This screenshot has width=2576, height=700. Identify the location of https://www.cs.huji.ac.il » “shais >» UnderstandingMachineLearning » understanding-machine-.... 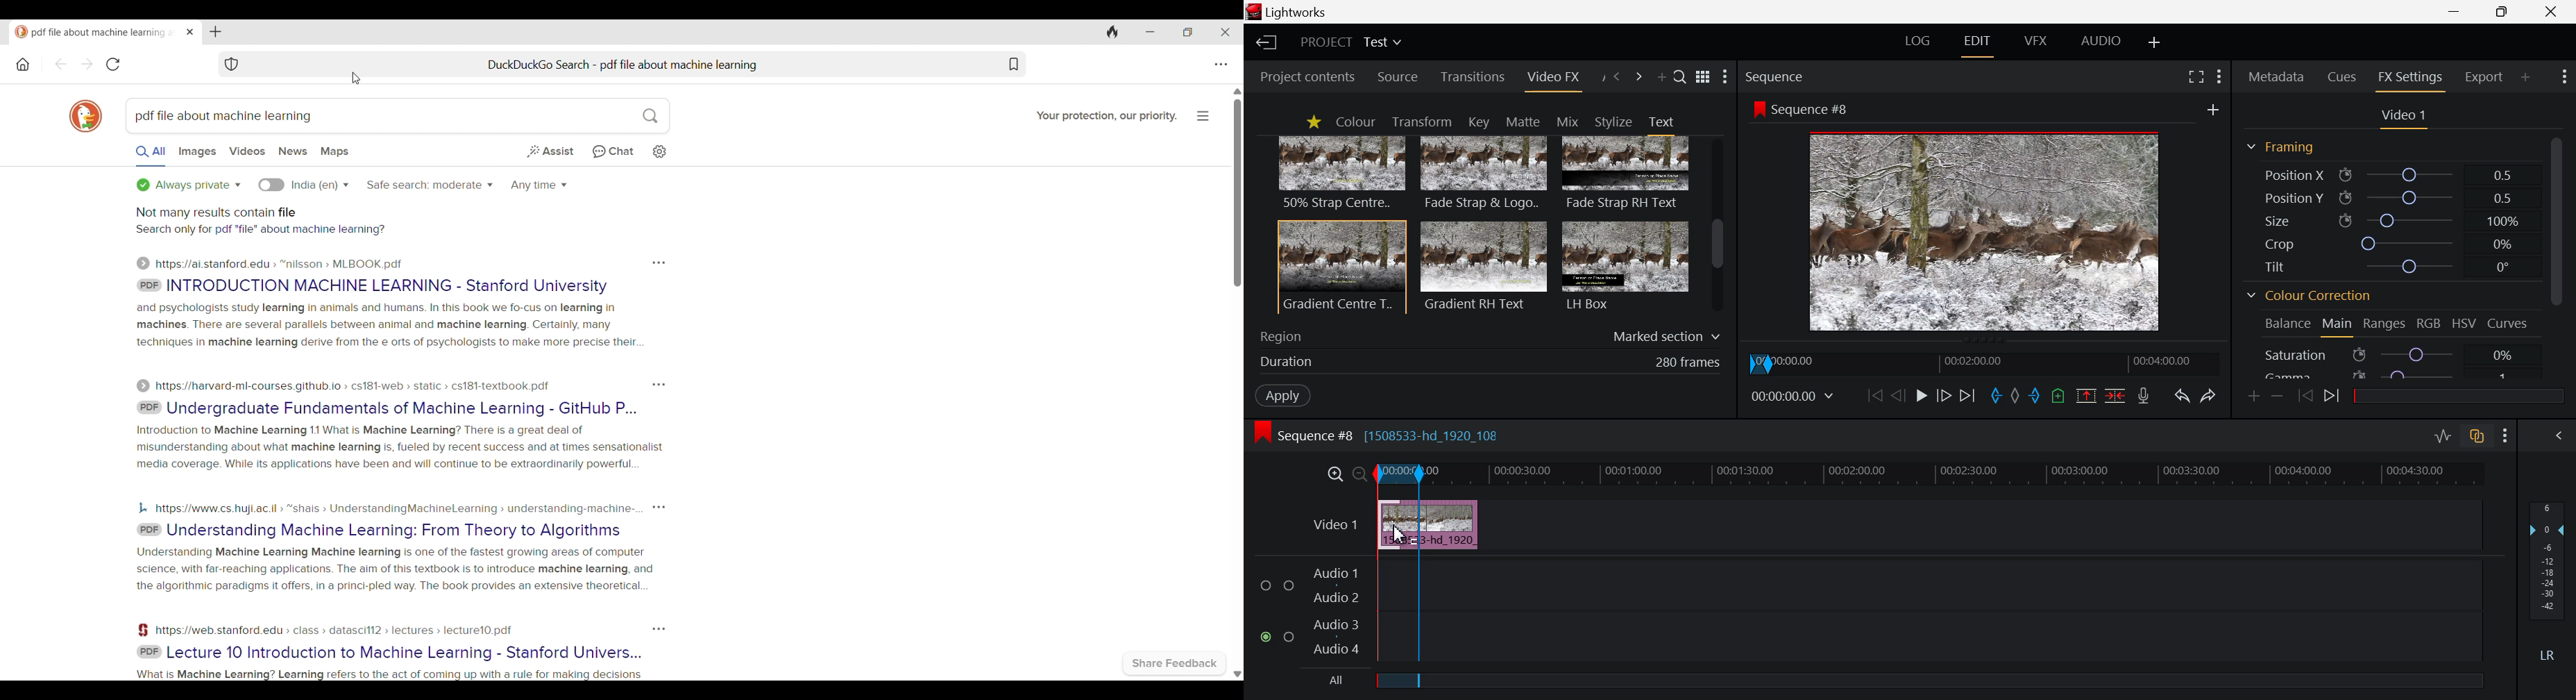
(399, 509).